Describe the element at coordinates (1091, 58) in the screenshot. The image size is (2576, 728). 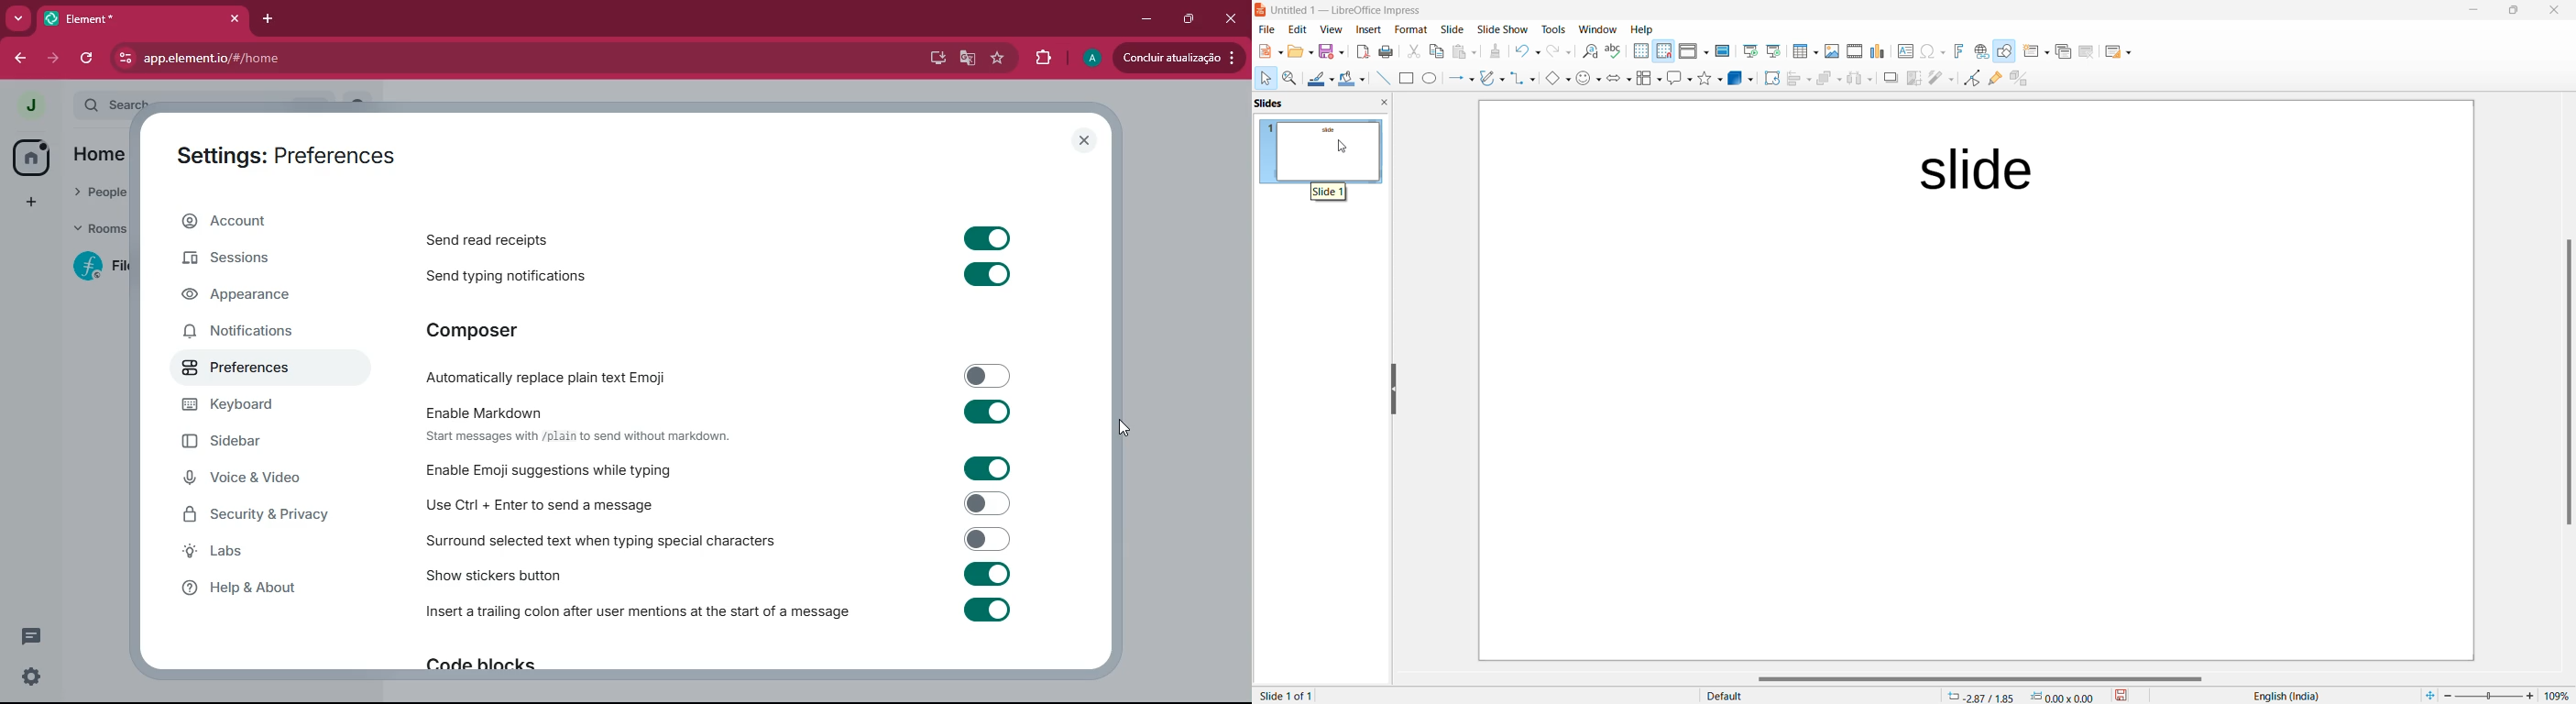
I see `profile` at that location.